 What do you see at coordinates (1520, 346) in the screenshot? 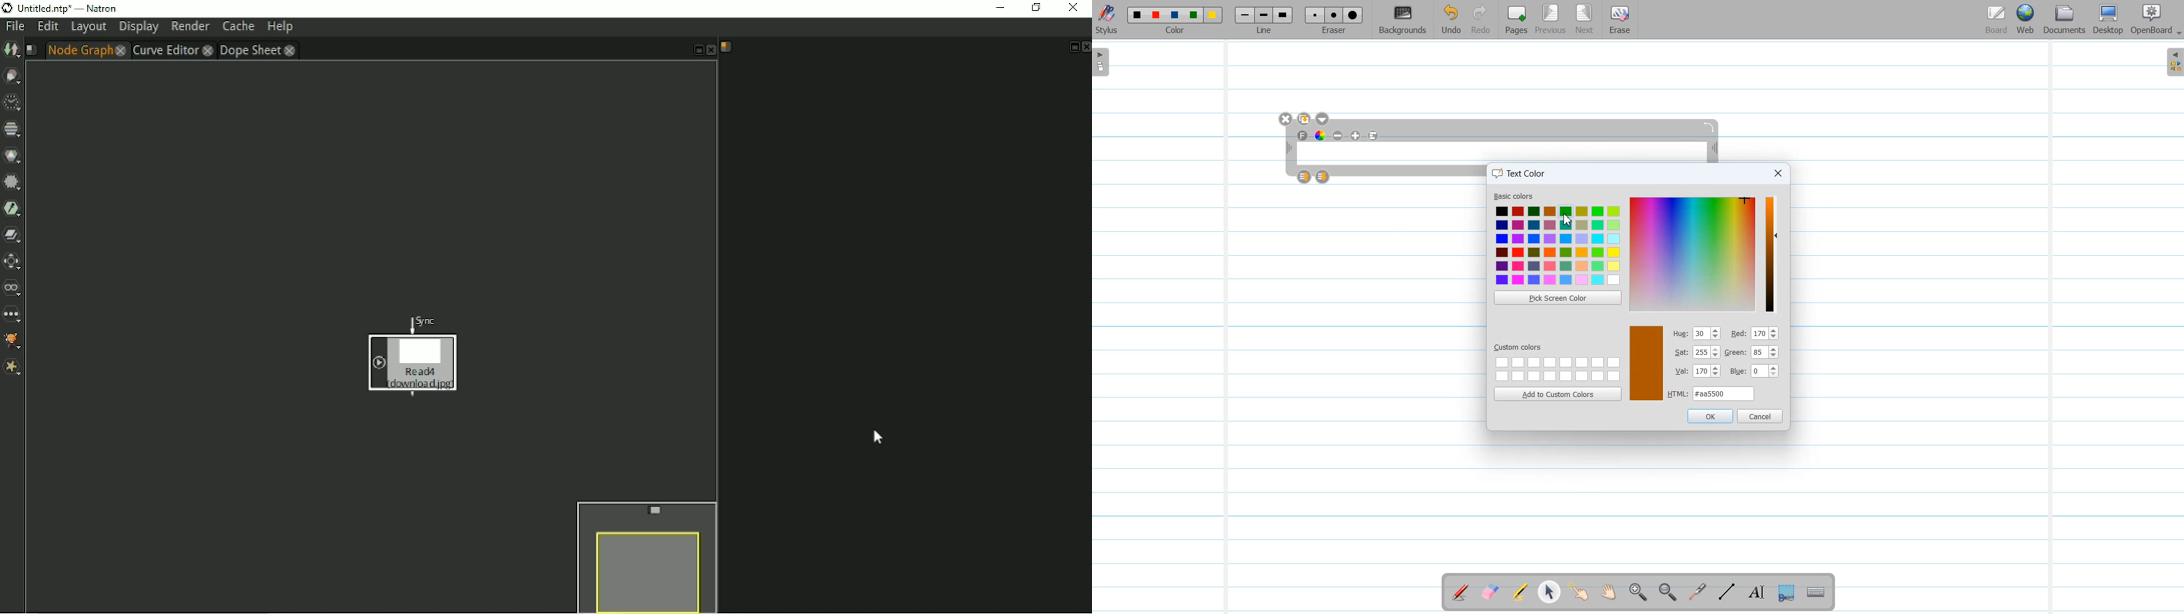
I see `custom colors` at bounding box center [1520, 346].